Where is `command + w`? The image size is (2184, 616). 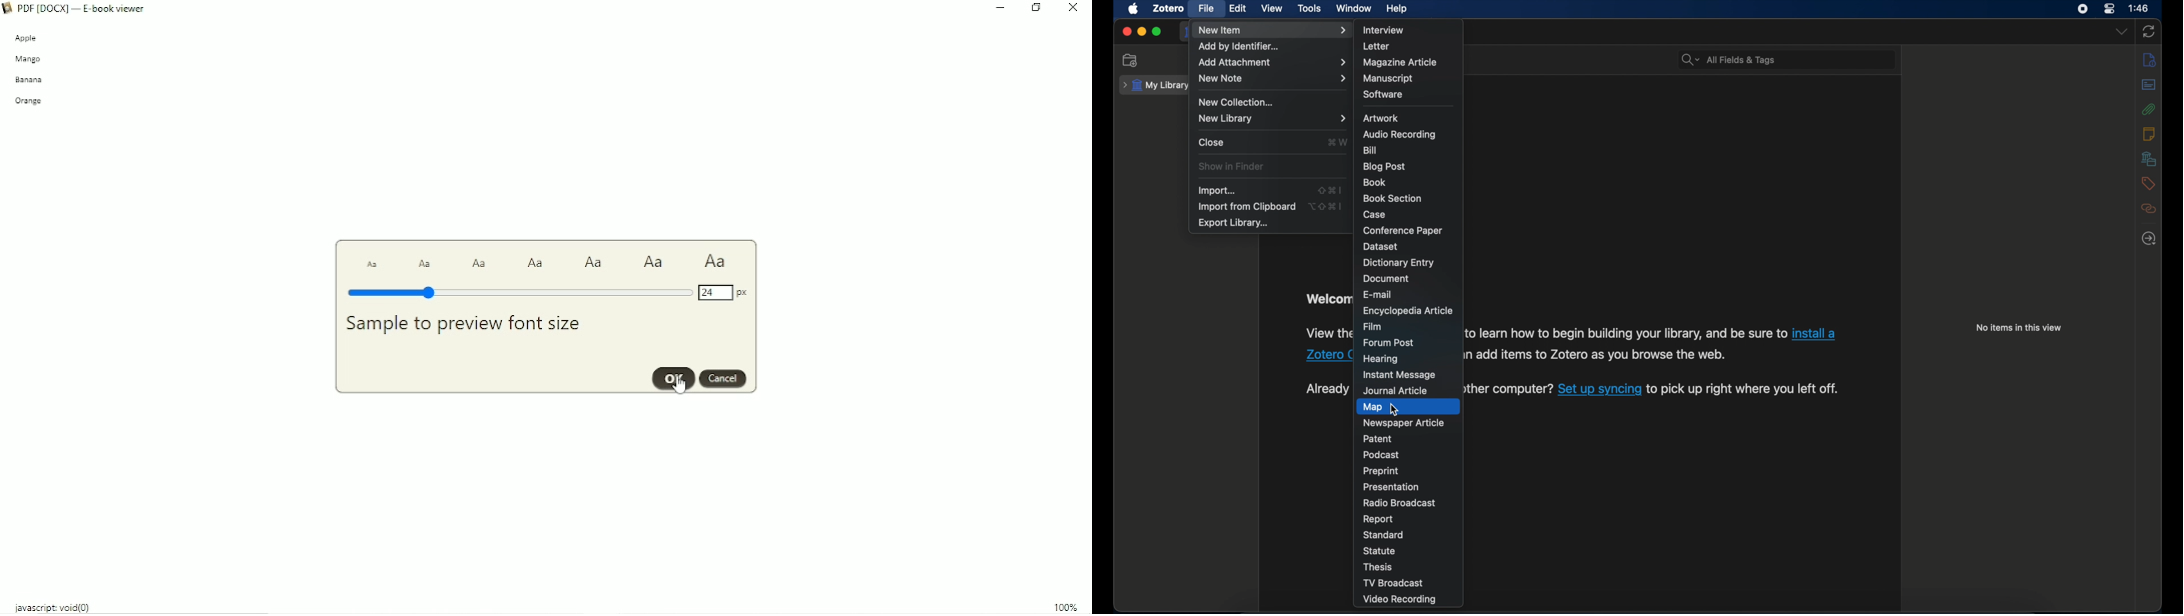
command + w is located at coordinates (1336, 142).